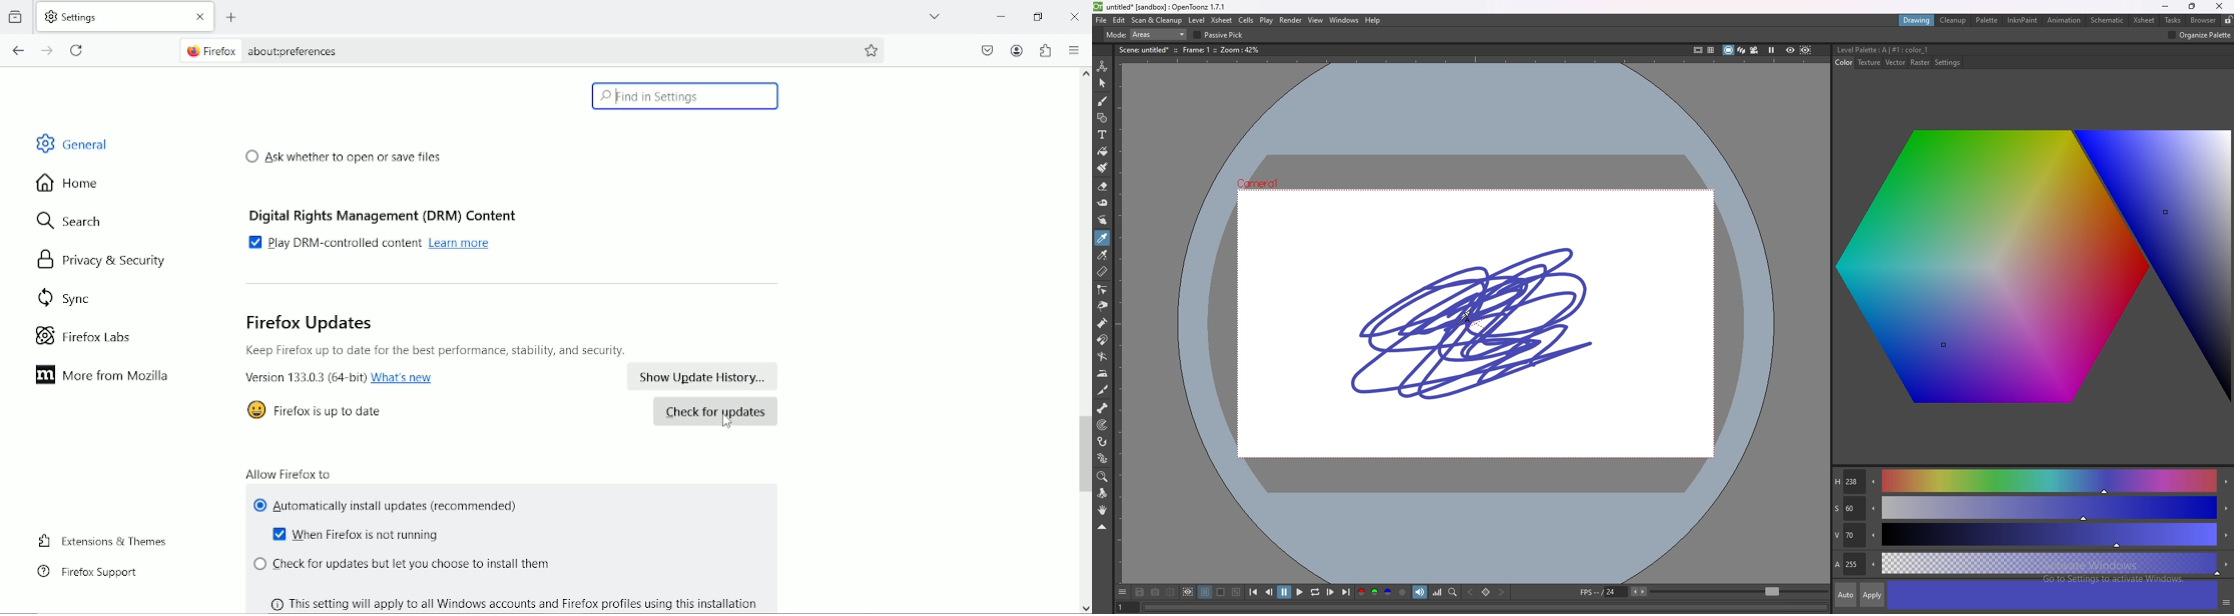  What do you see at coordinates (1072, 50) in the screenshot?
I see `open application menu` at bounding box center [1072, 50].